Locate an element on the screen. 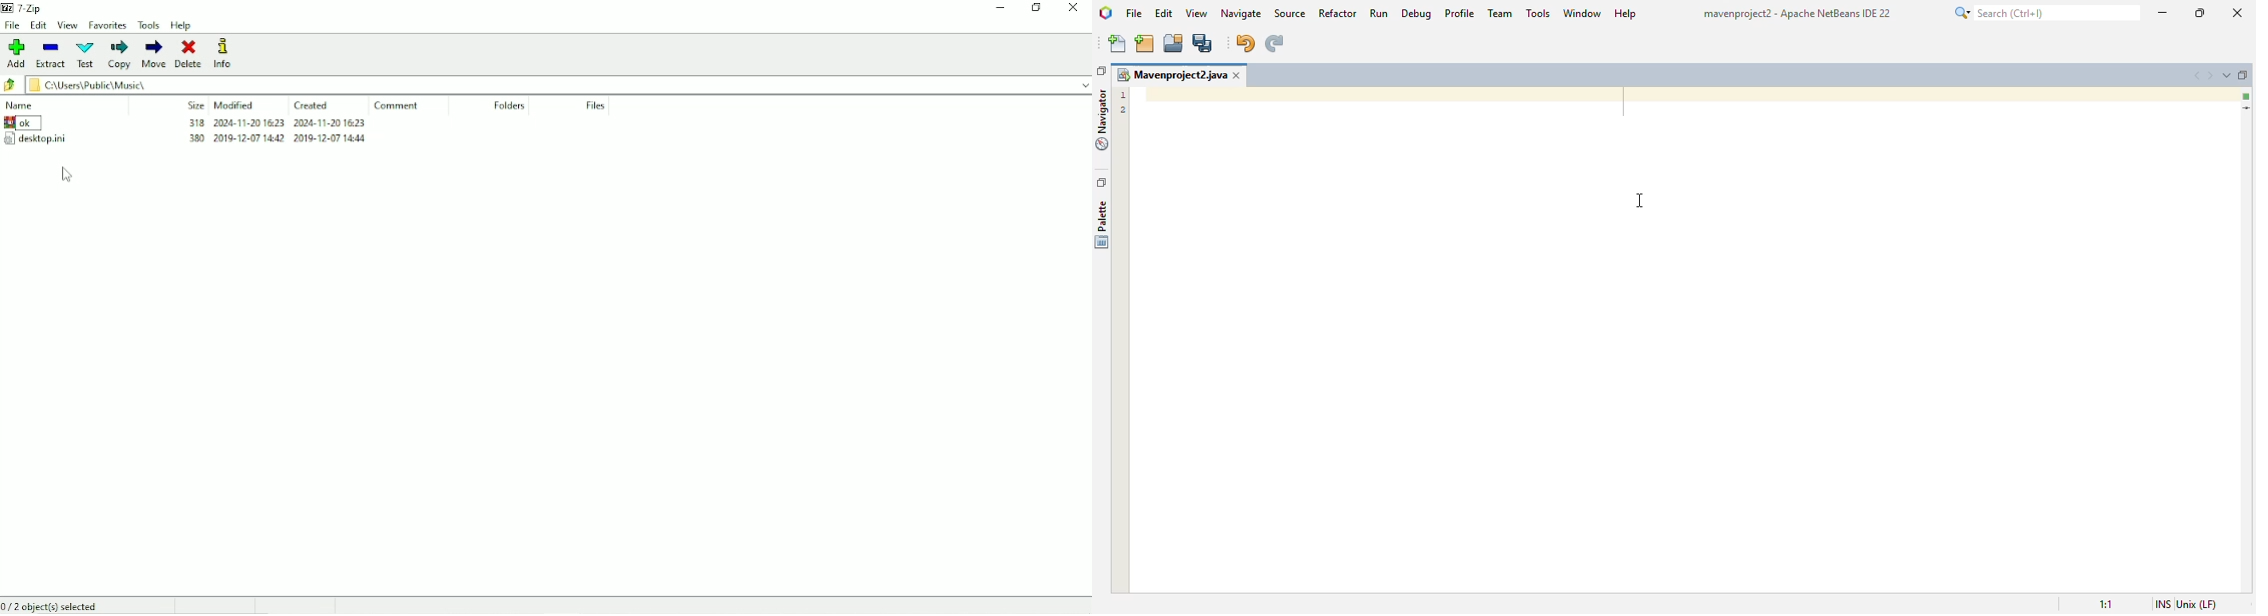 Image resolution: width=2268 pixels, height=616 pixels. Extract is located at coordinates (49, 55).